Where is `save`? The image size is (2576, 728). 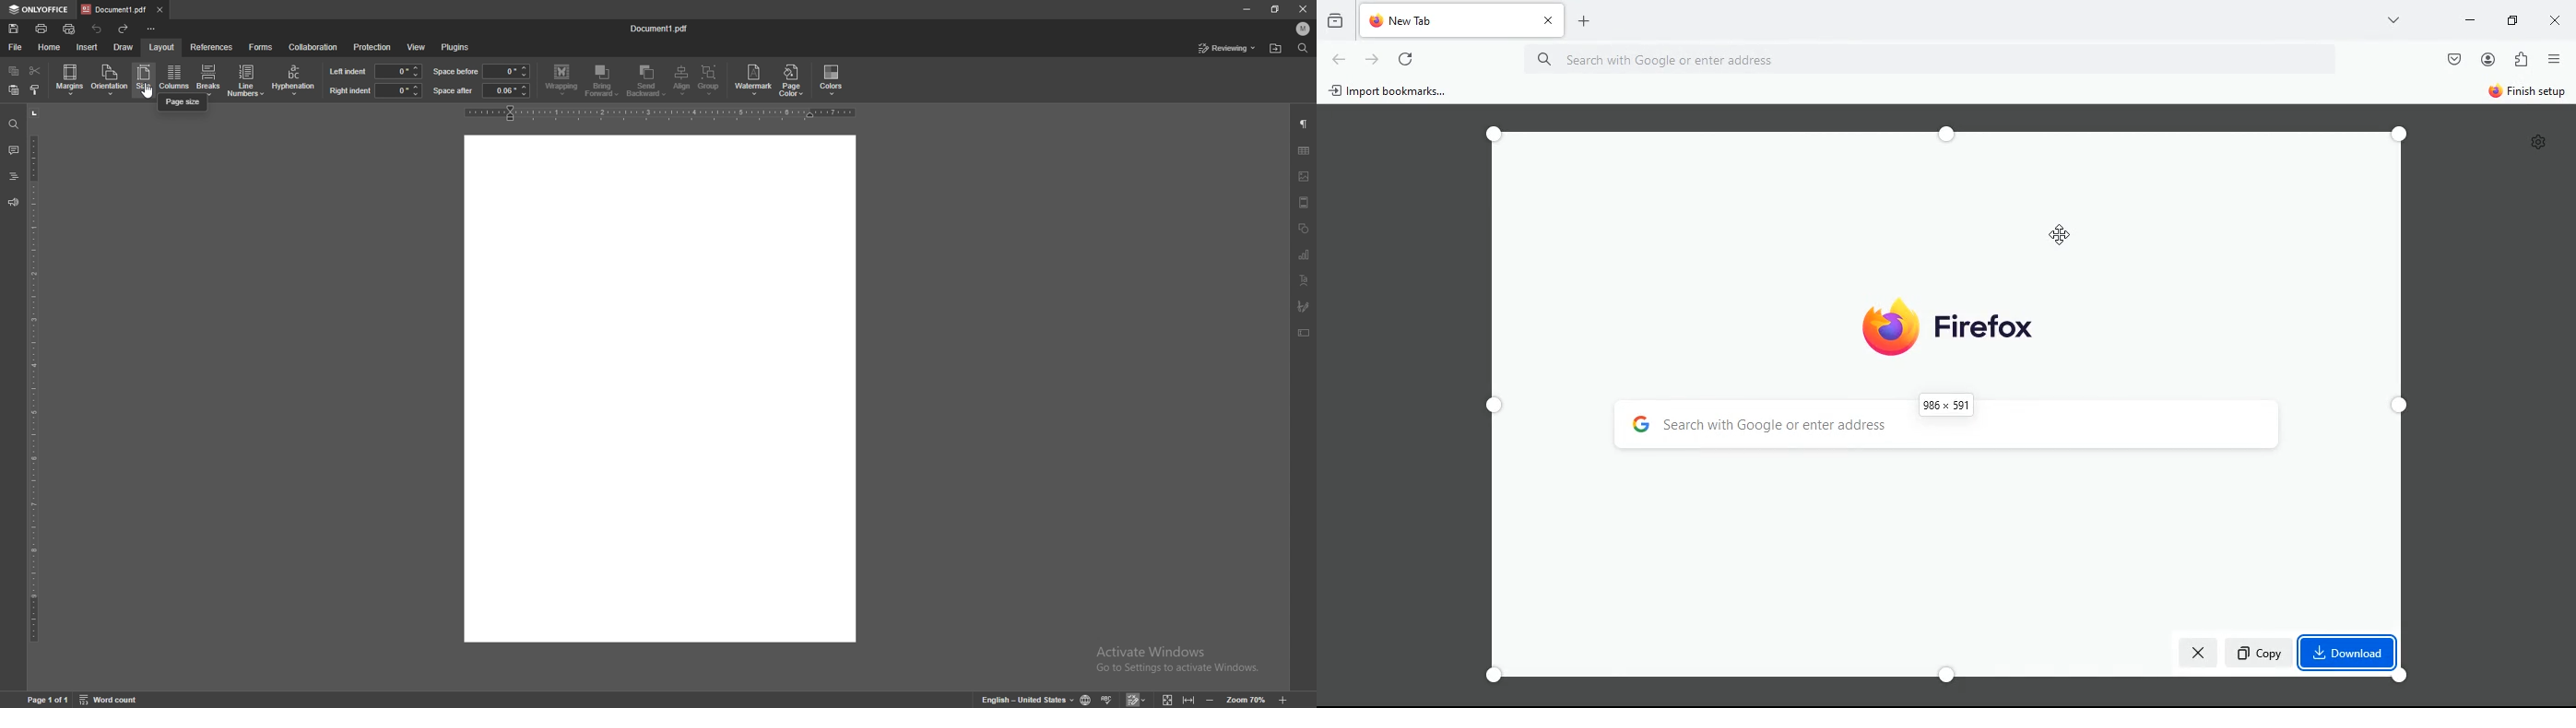
save is located at coordinates (14, 28).